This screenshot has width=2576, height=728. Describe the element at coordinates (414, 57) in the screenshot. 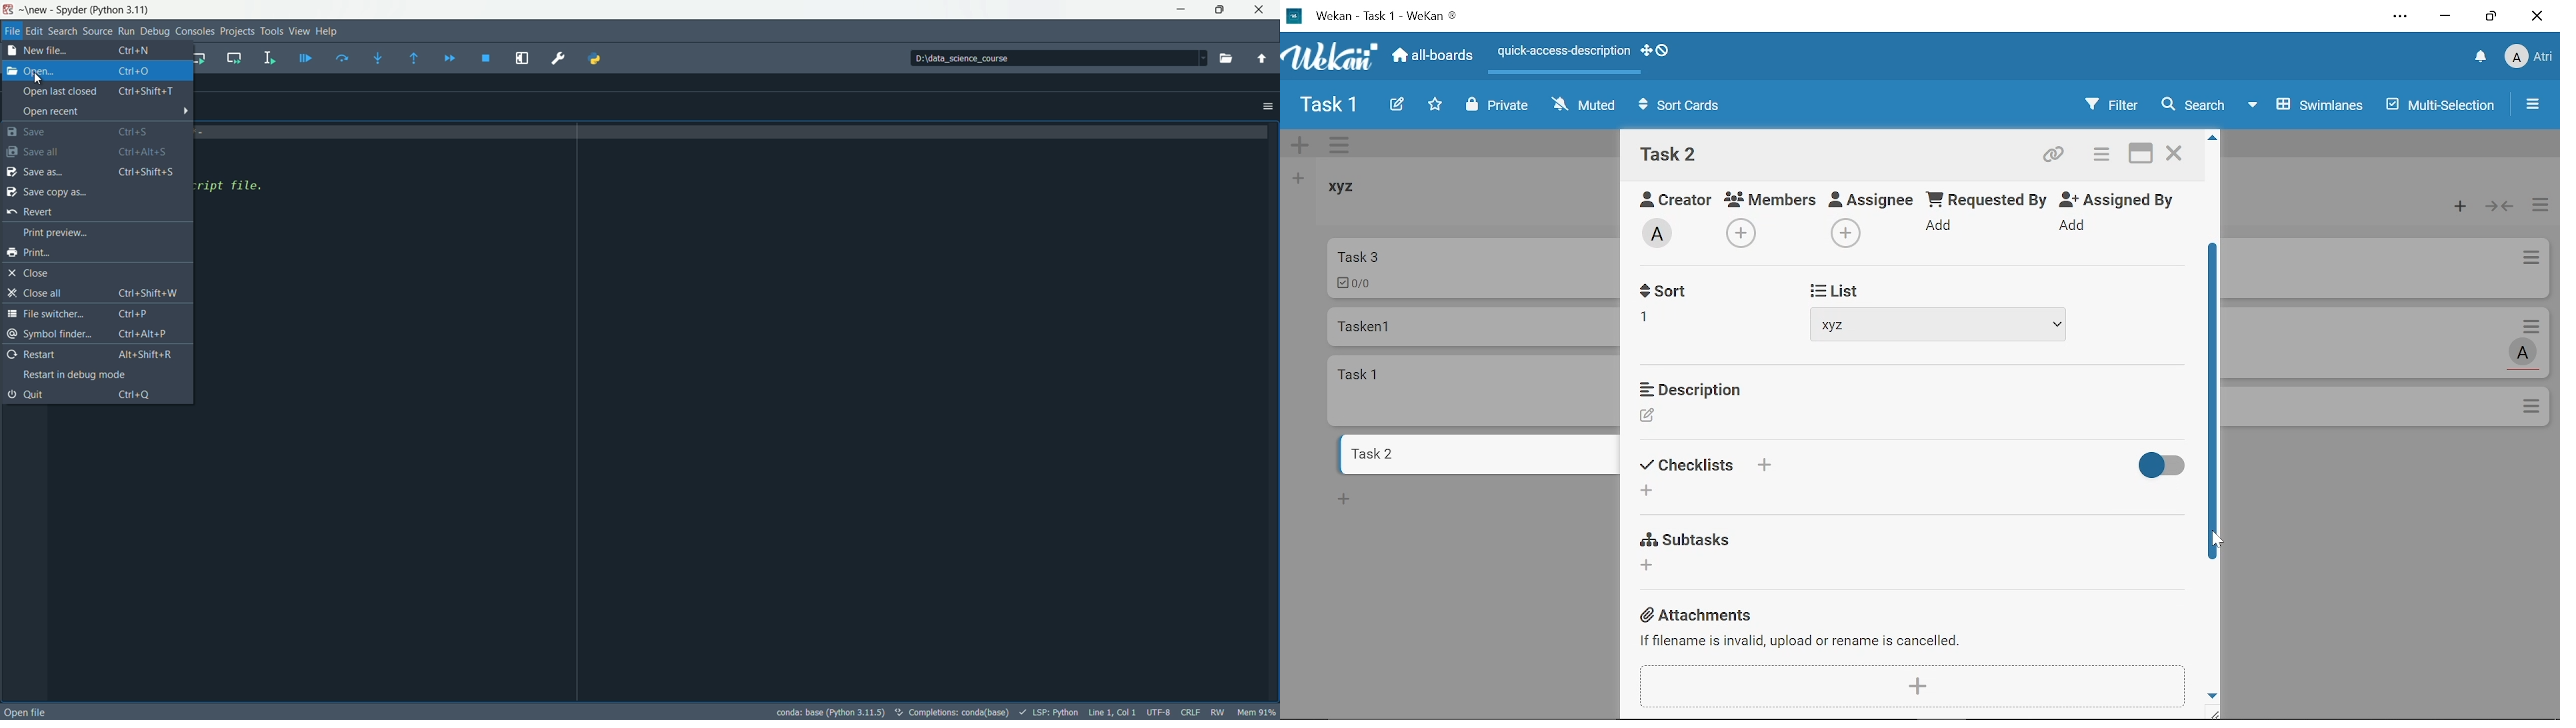

I see `execute until method or funtion return` at that location.